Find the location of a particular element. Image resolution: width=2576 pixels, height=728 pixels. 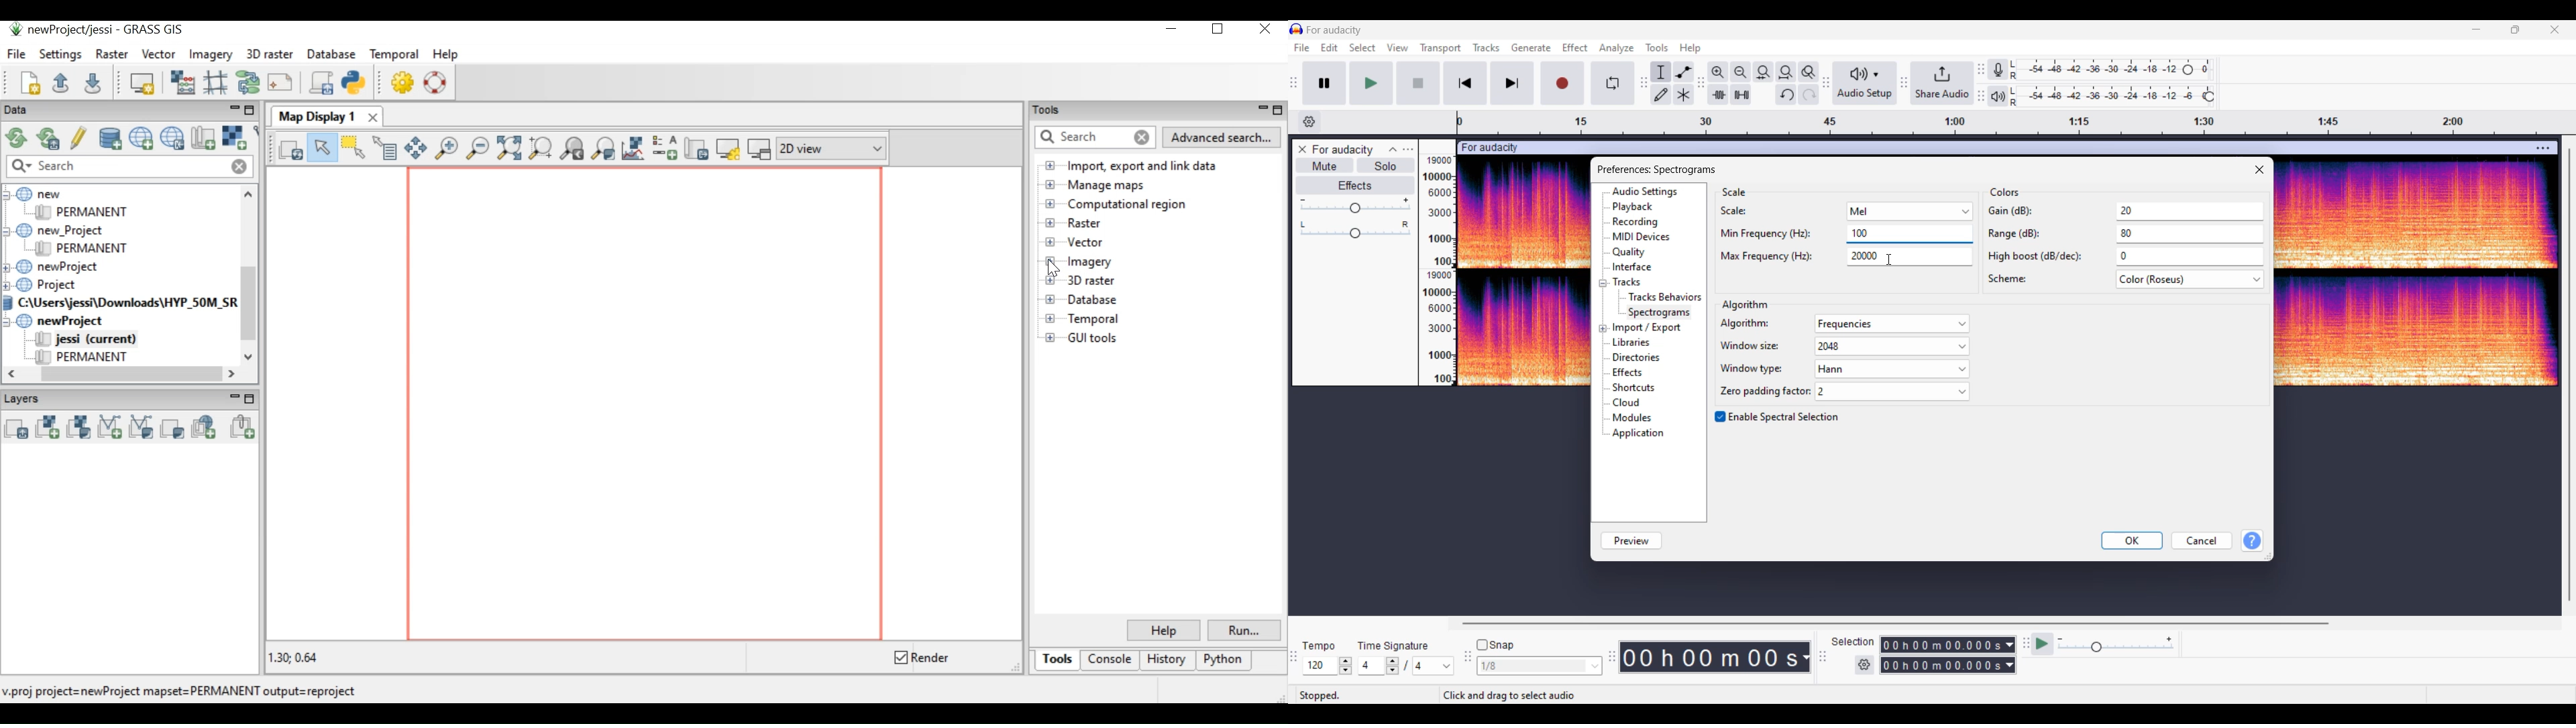

Zoom in is located at coordinates (1719, 72).